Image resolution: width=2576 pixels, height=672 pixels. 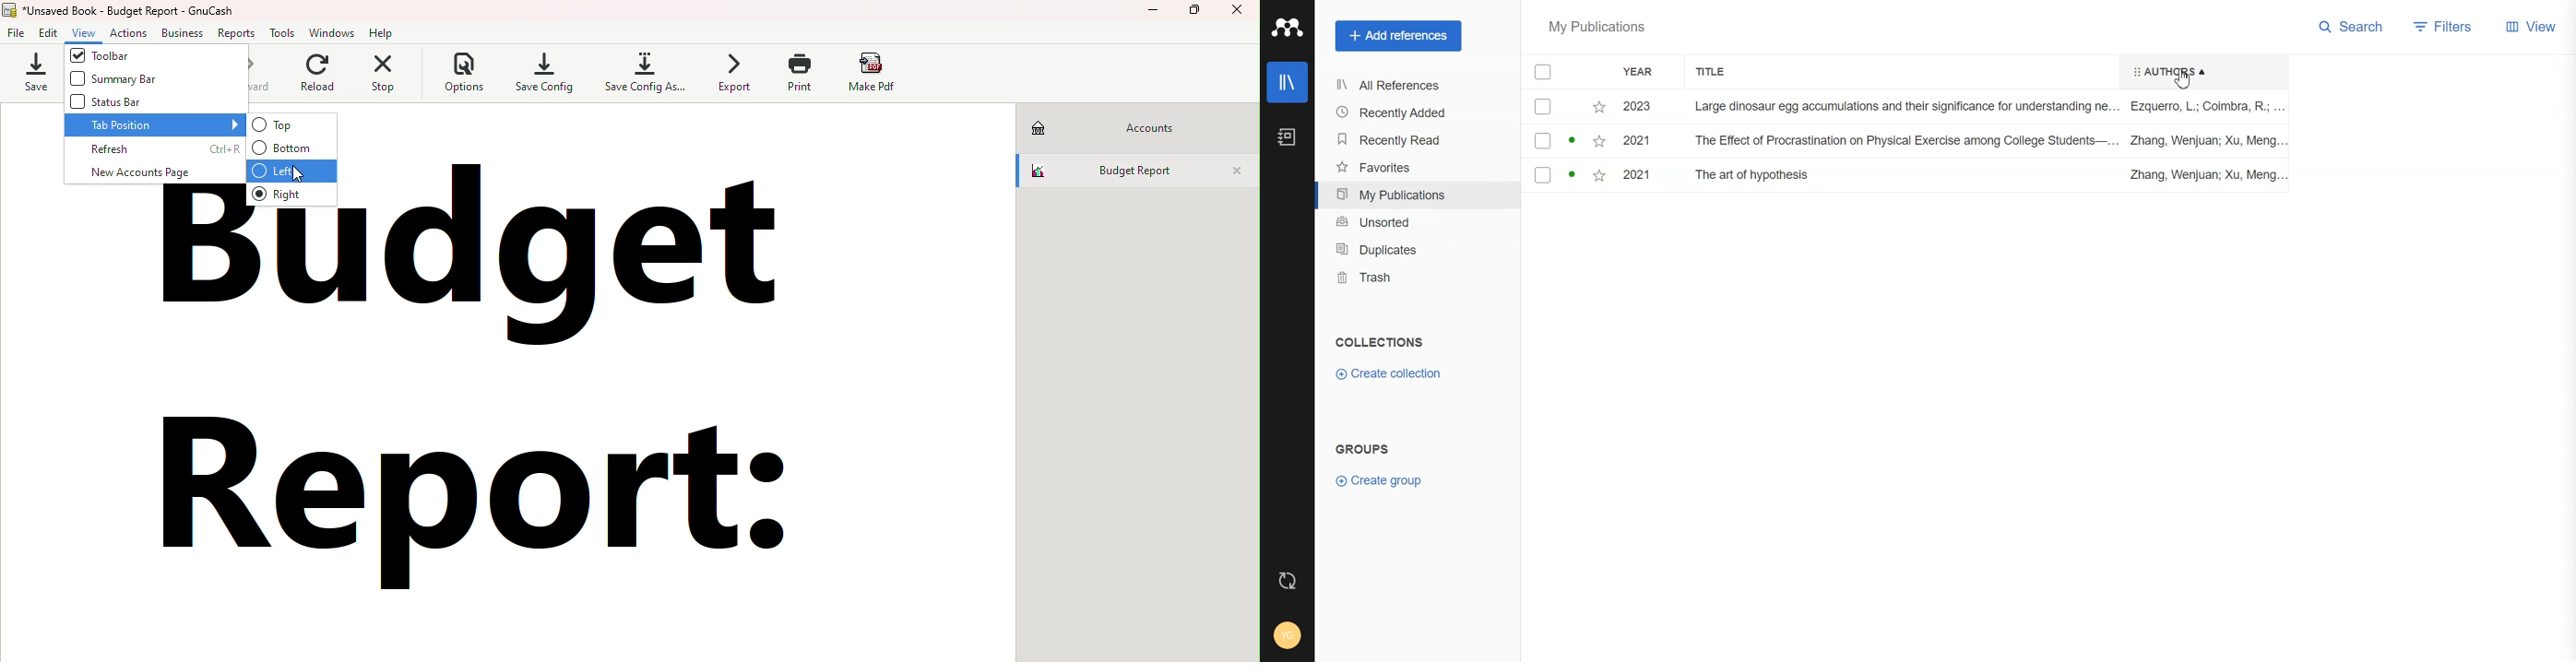 What do you see at coordinates (1544, 72) in the screenshot?
I see `Check mark` at bounding box center [1544, 72].